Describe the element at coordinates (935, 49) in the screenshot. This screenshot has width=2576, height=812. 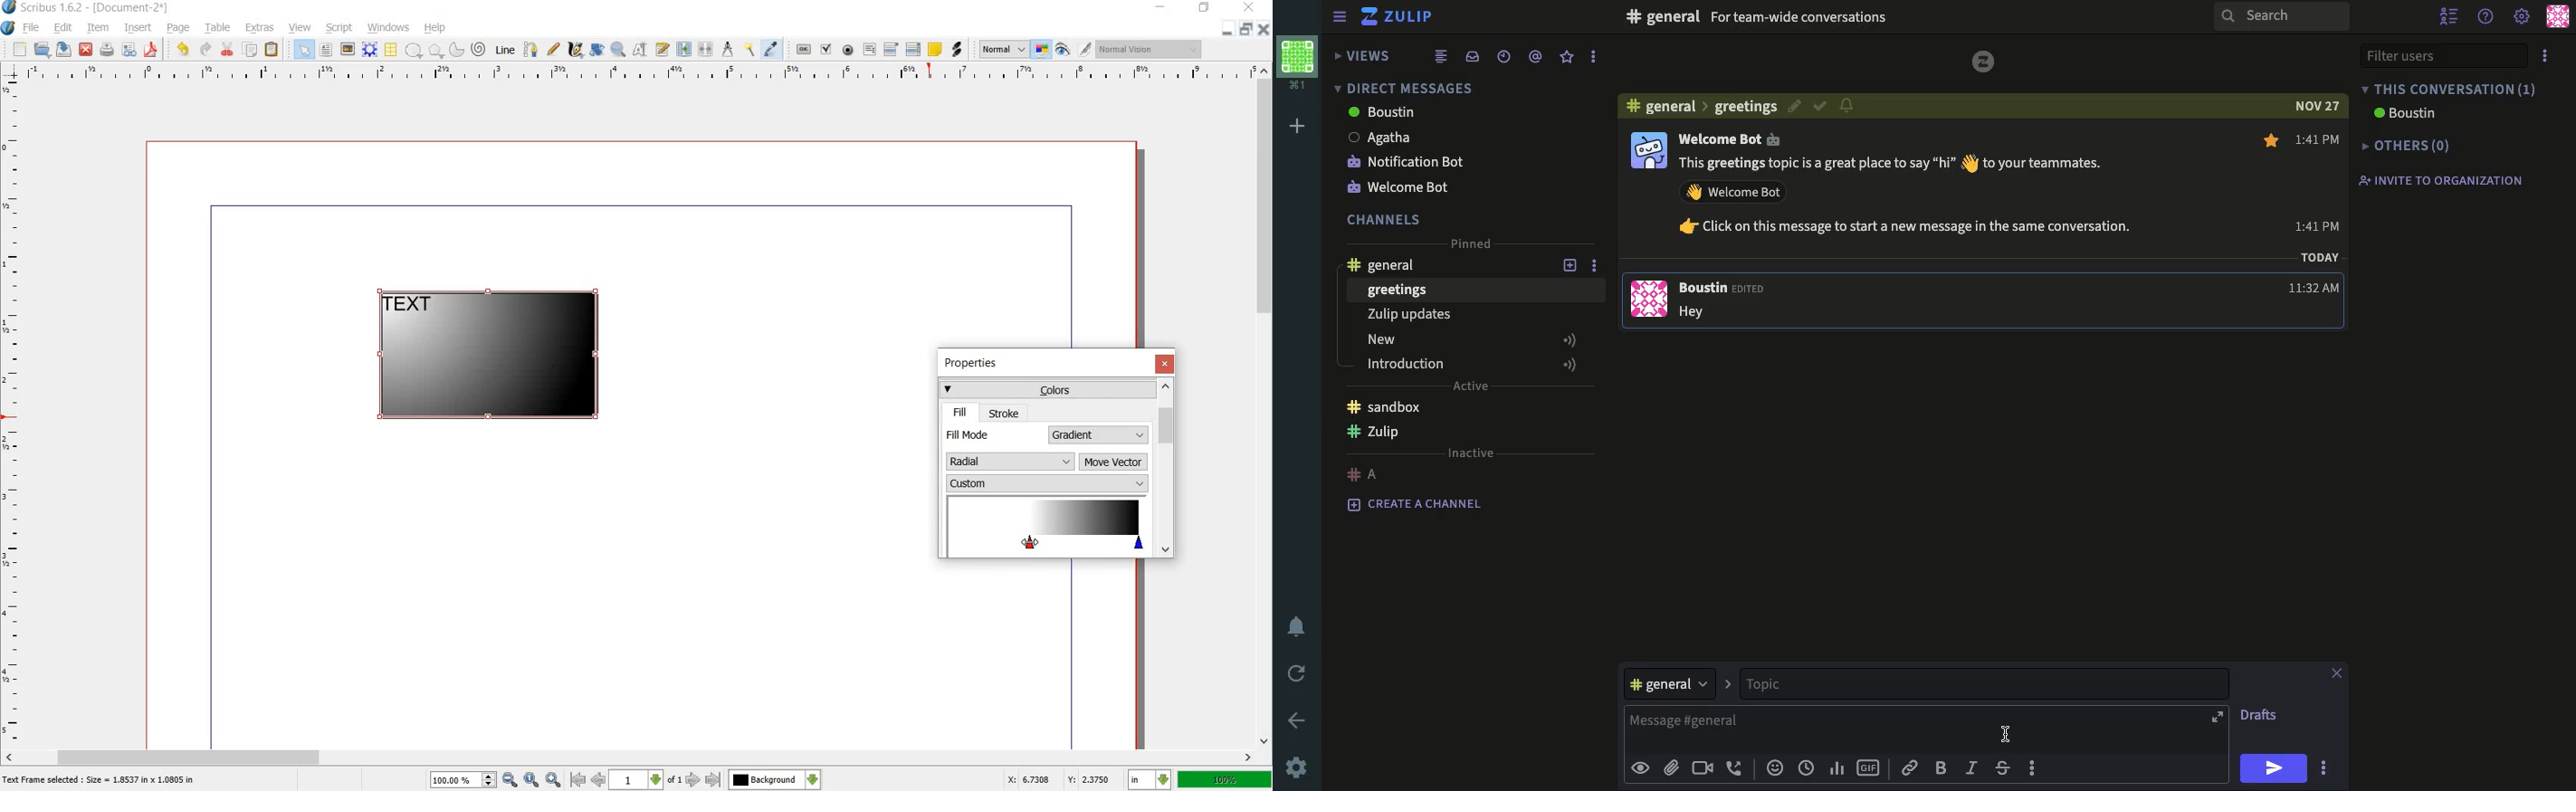
I see `text annotation` at that location.